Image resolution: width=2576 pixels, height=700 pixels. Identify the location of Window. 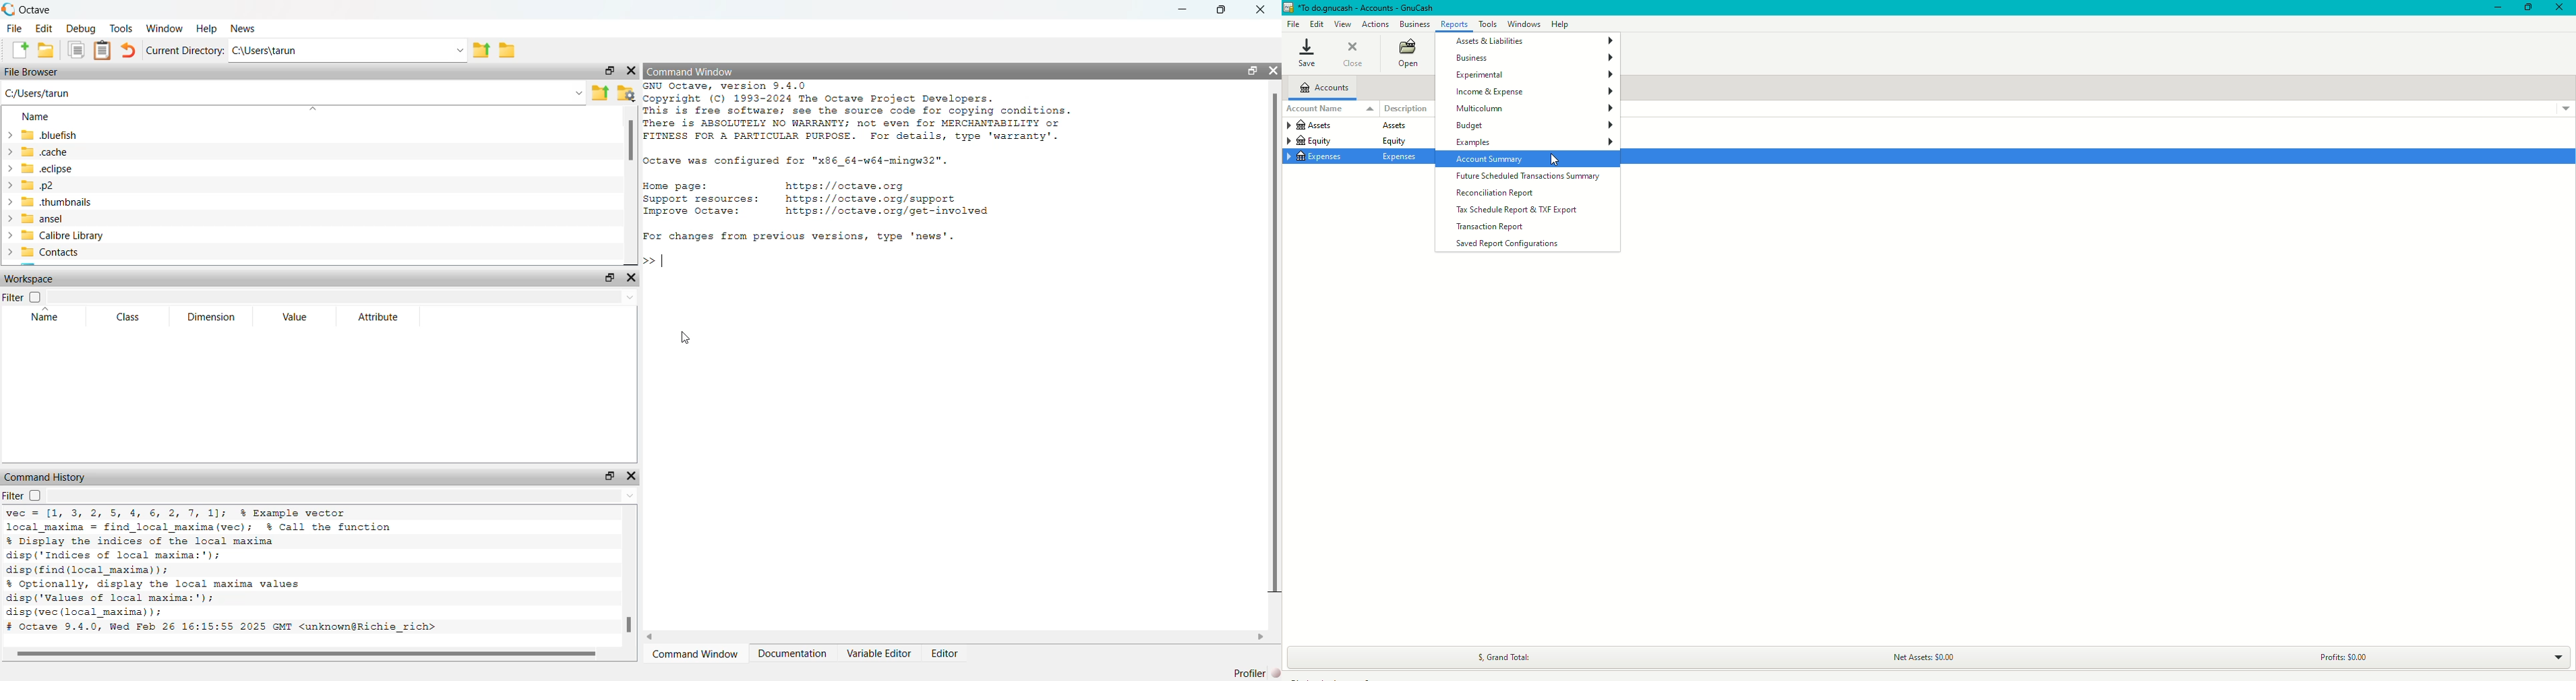
(164, 28).